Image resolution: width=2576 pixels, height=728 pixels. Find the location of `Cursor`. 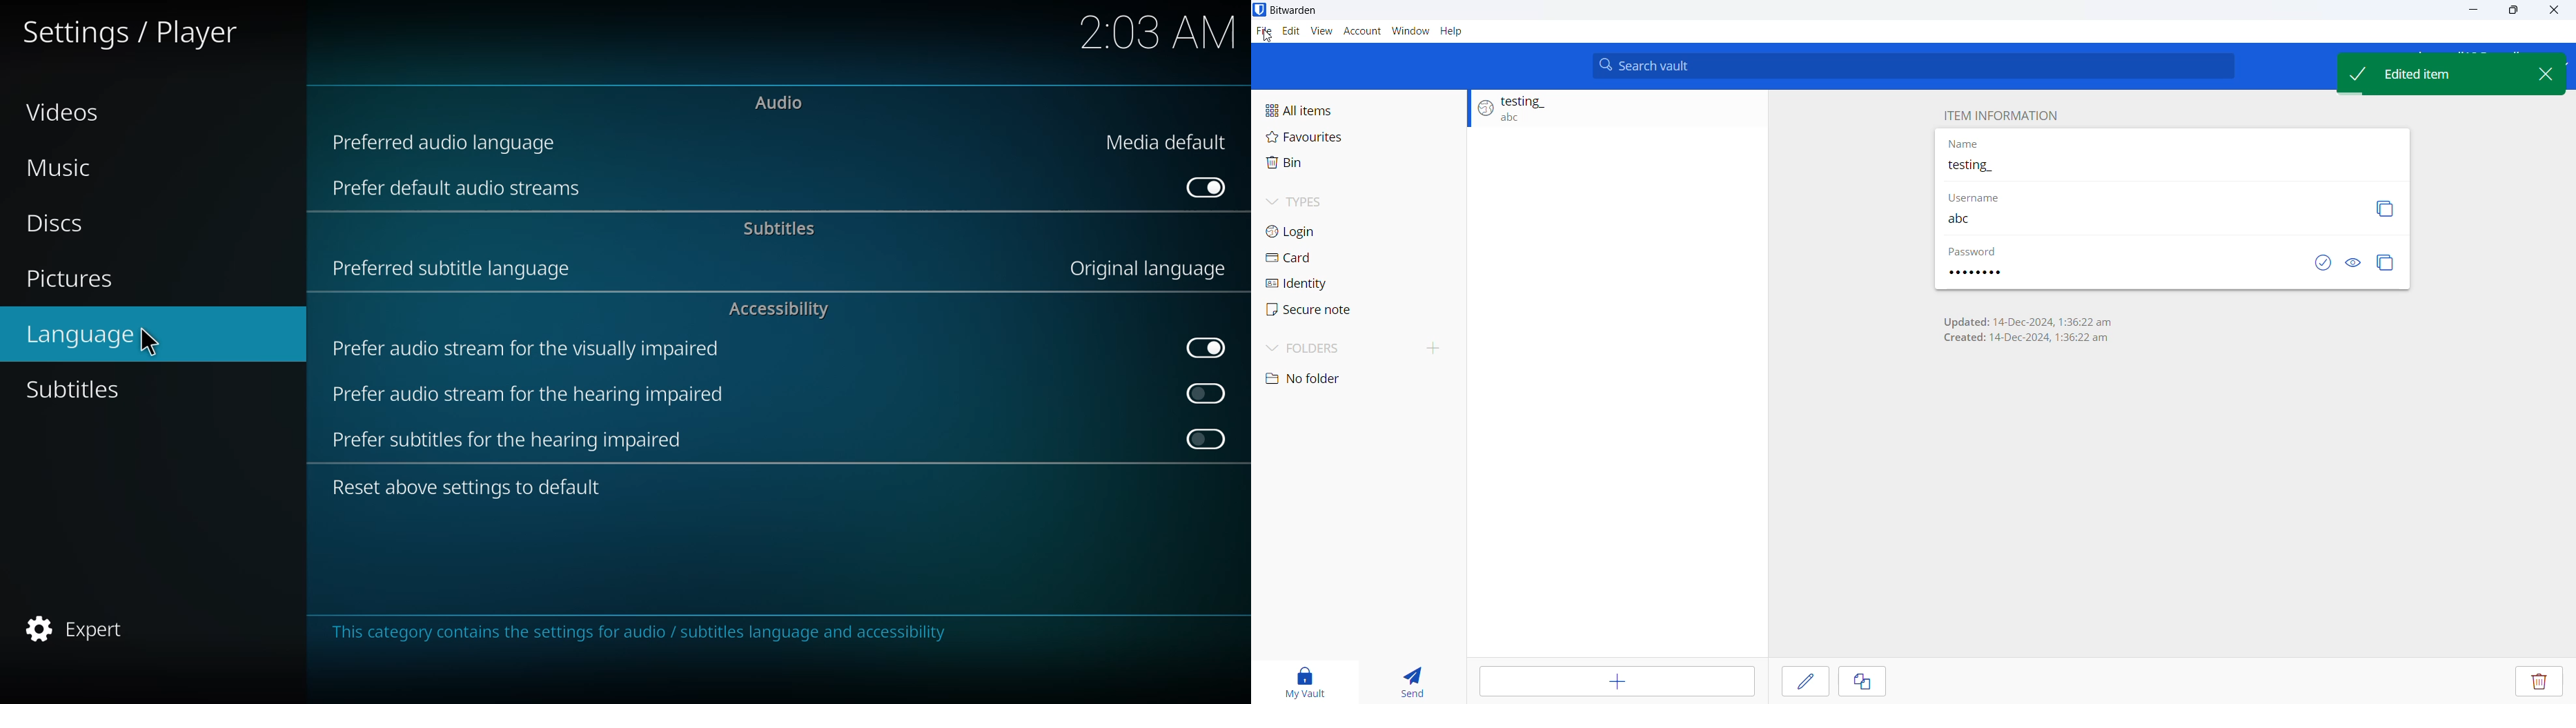

Cursor is located at coordinates (1264, 37).